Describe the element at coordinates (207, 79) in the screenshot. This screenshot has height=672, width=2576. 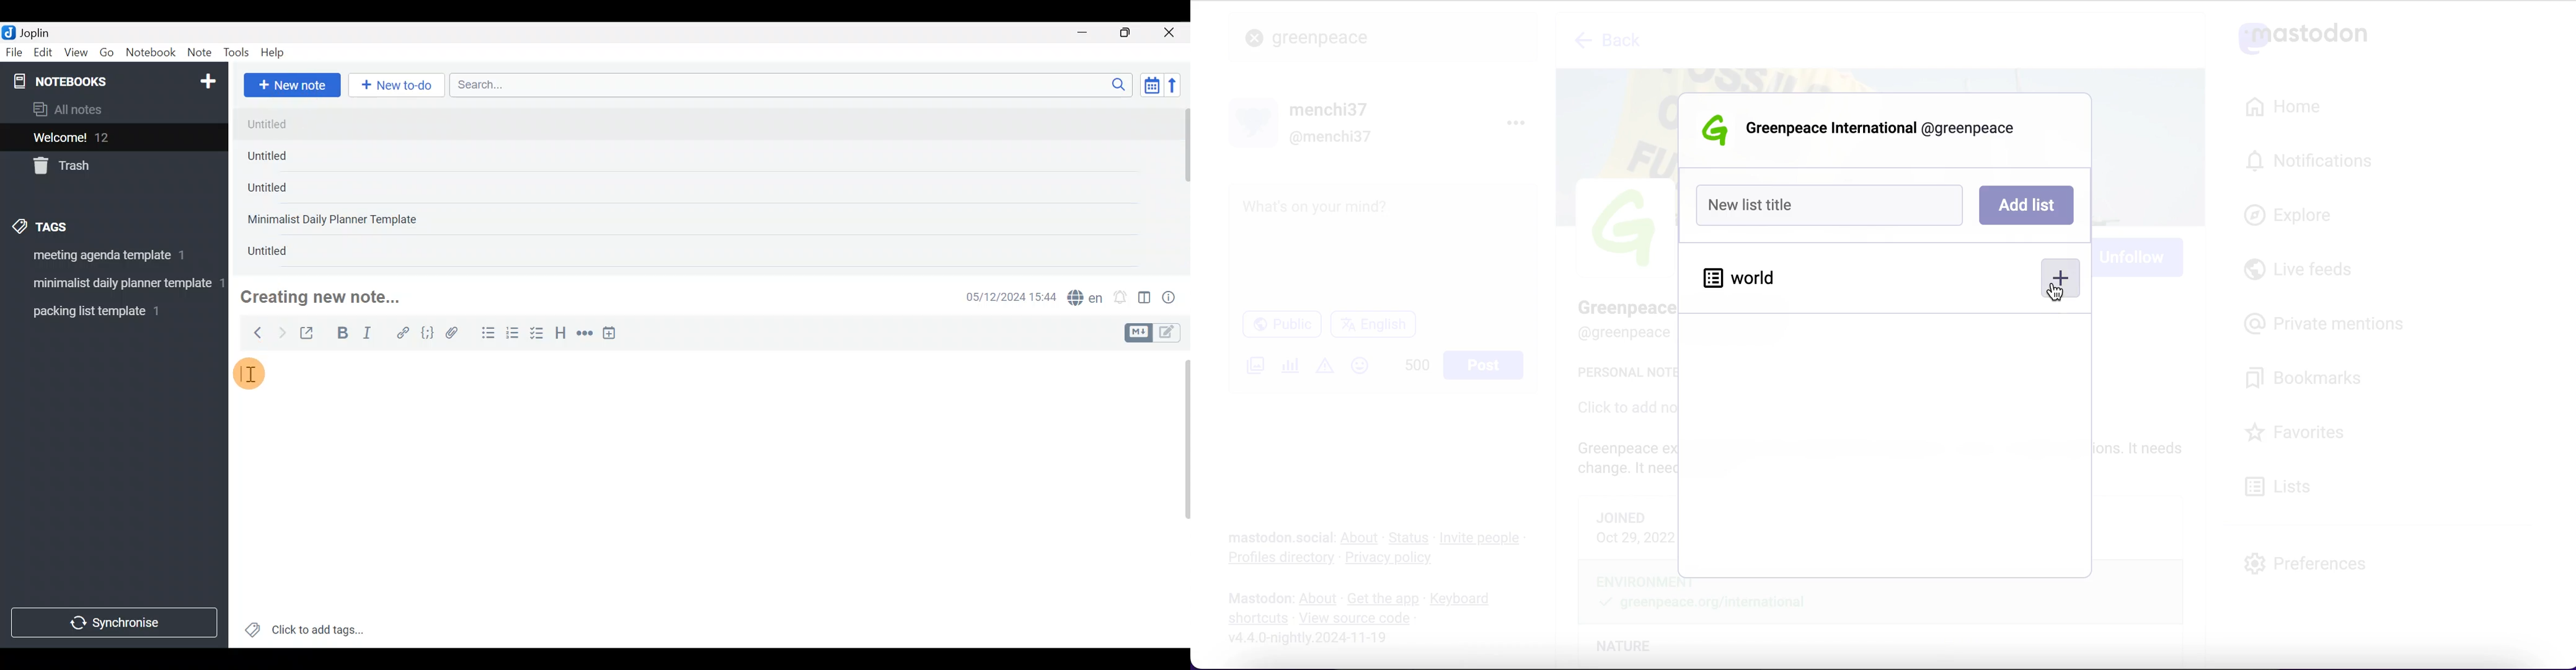
I see `New` at that location.